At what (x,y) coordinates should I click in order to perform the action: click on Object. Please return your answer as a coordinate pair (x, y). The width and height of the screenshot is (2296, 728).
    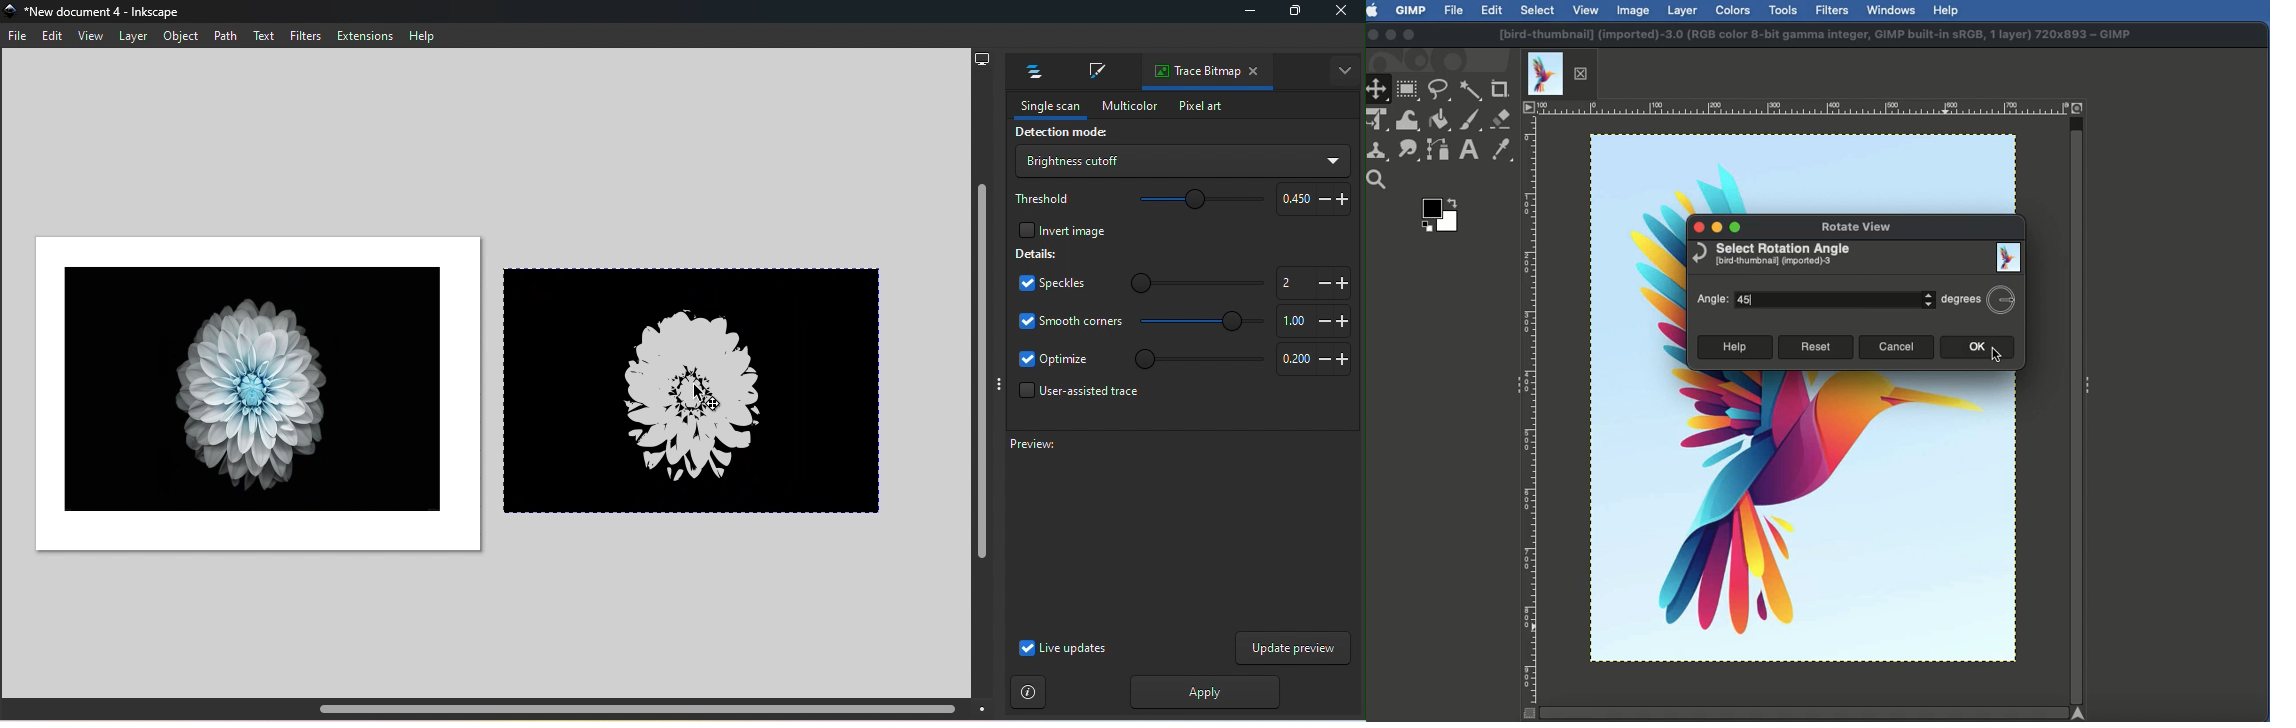
    Looking at the image, I should click on (183, 38).